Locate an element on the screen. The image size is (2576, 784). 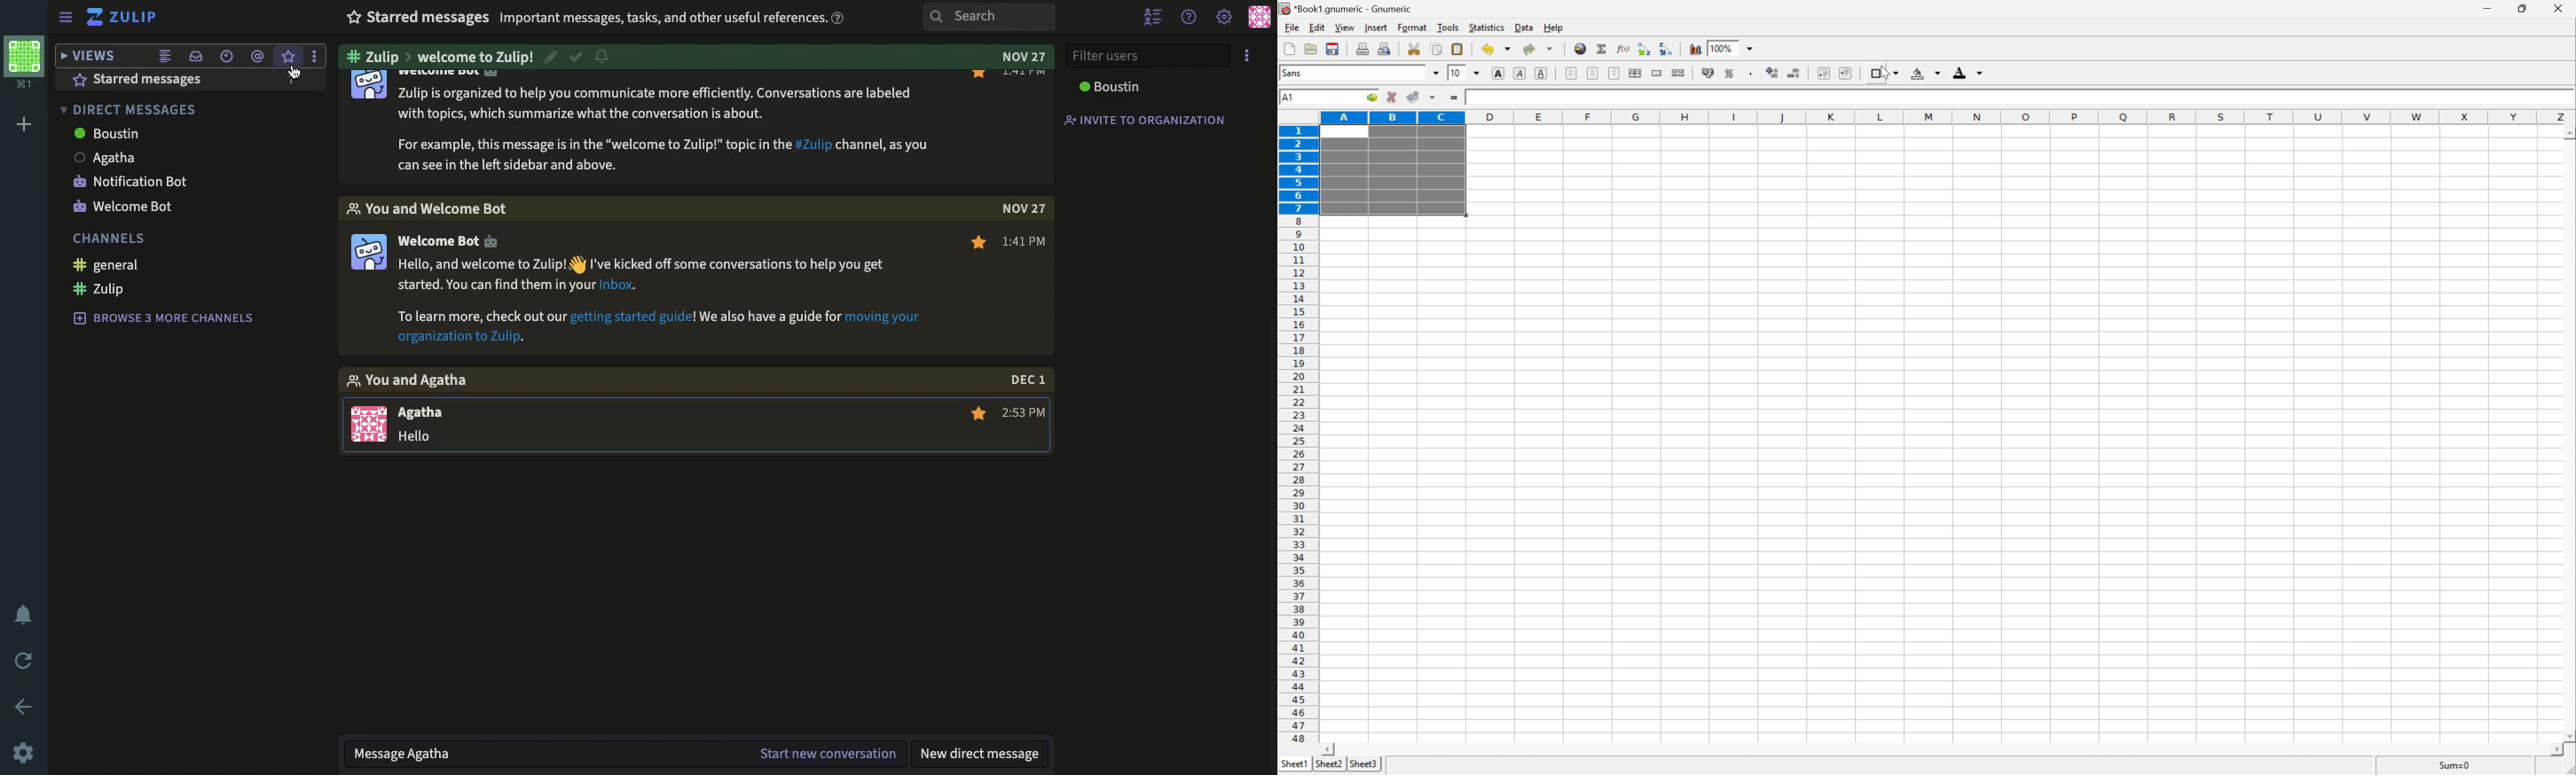
start new conversation is located at coordinates (829, 751).